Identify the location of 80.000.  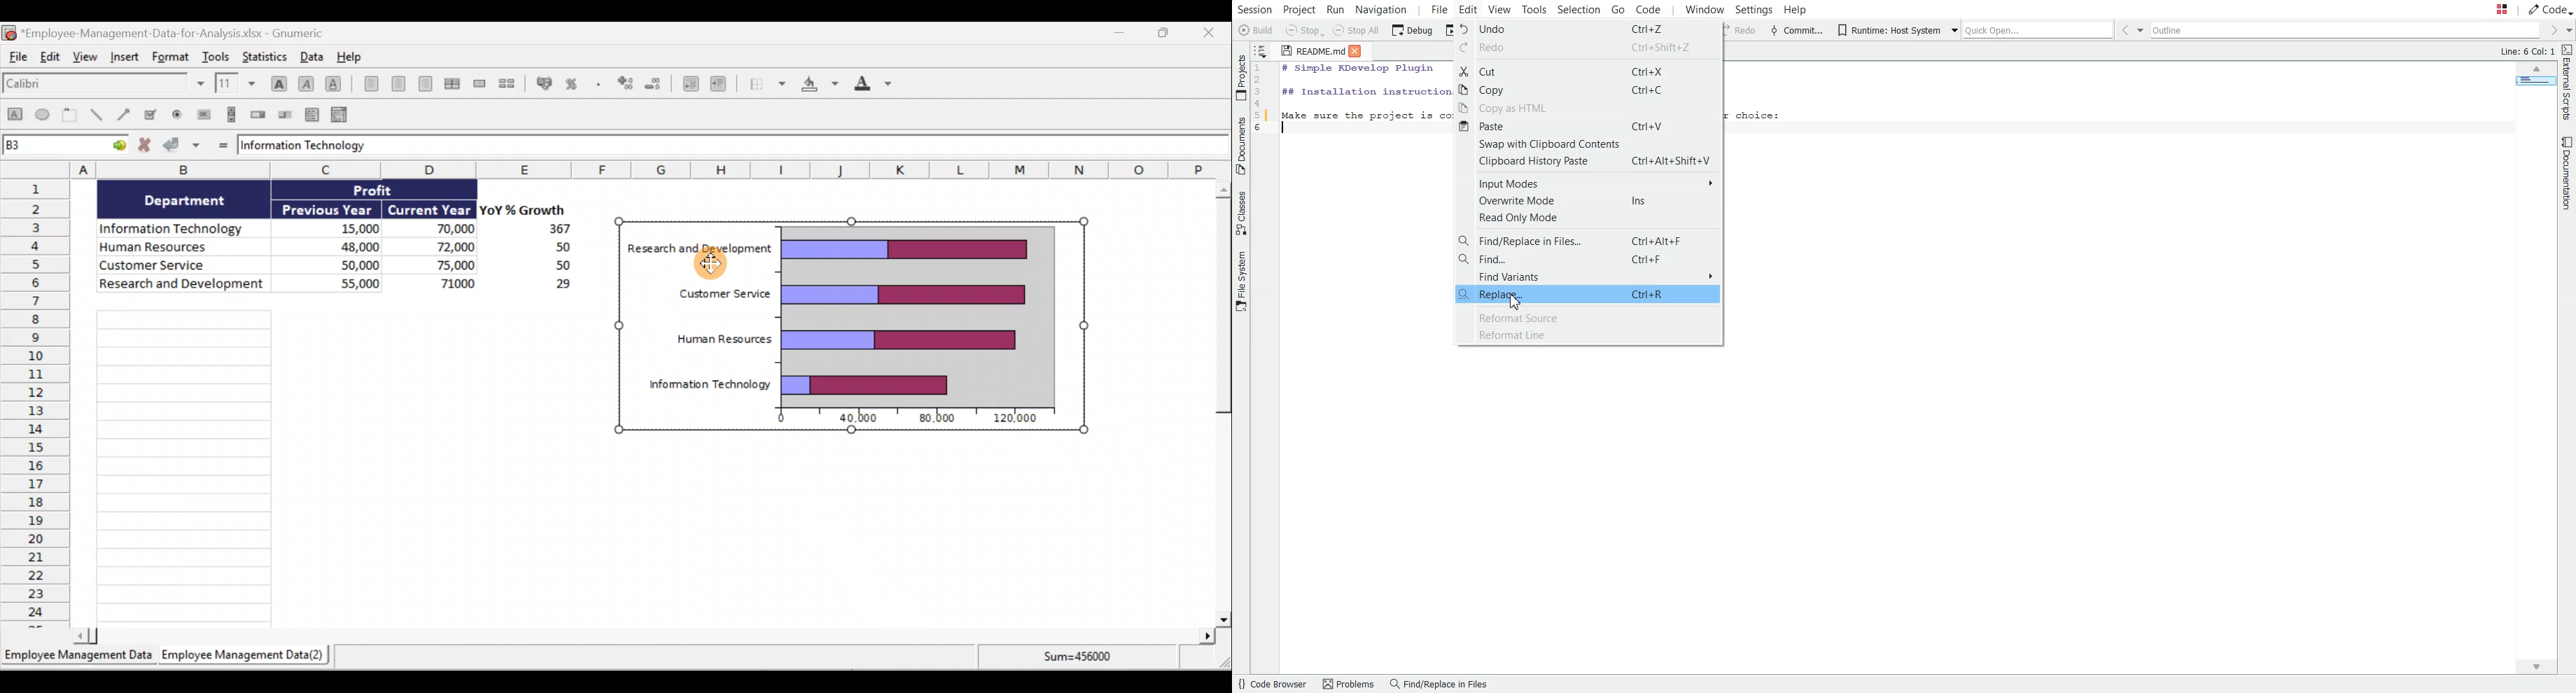
(933, 419).